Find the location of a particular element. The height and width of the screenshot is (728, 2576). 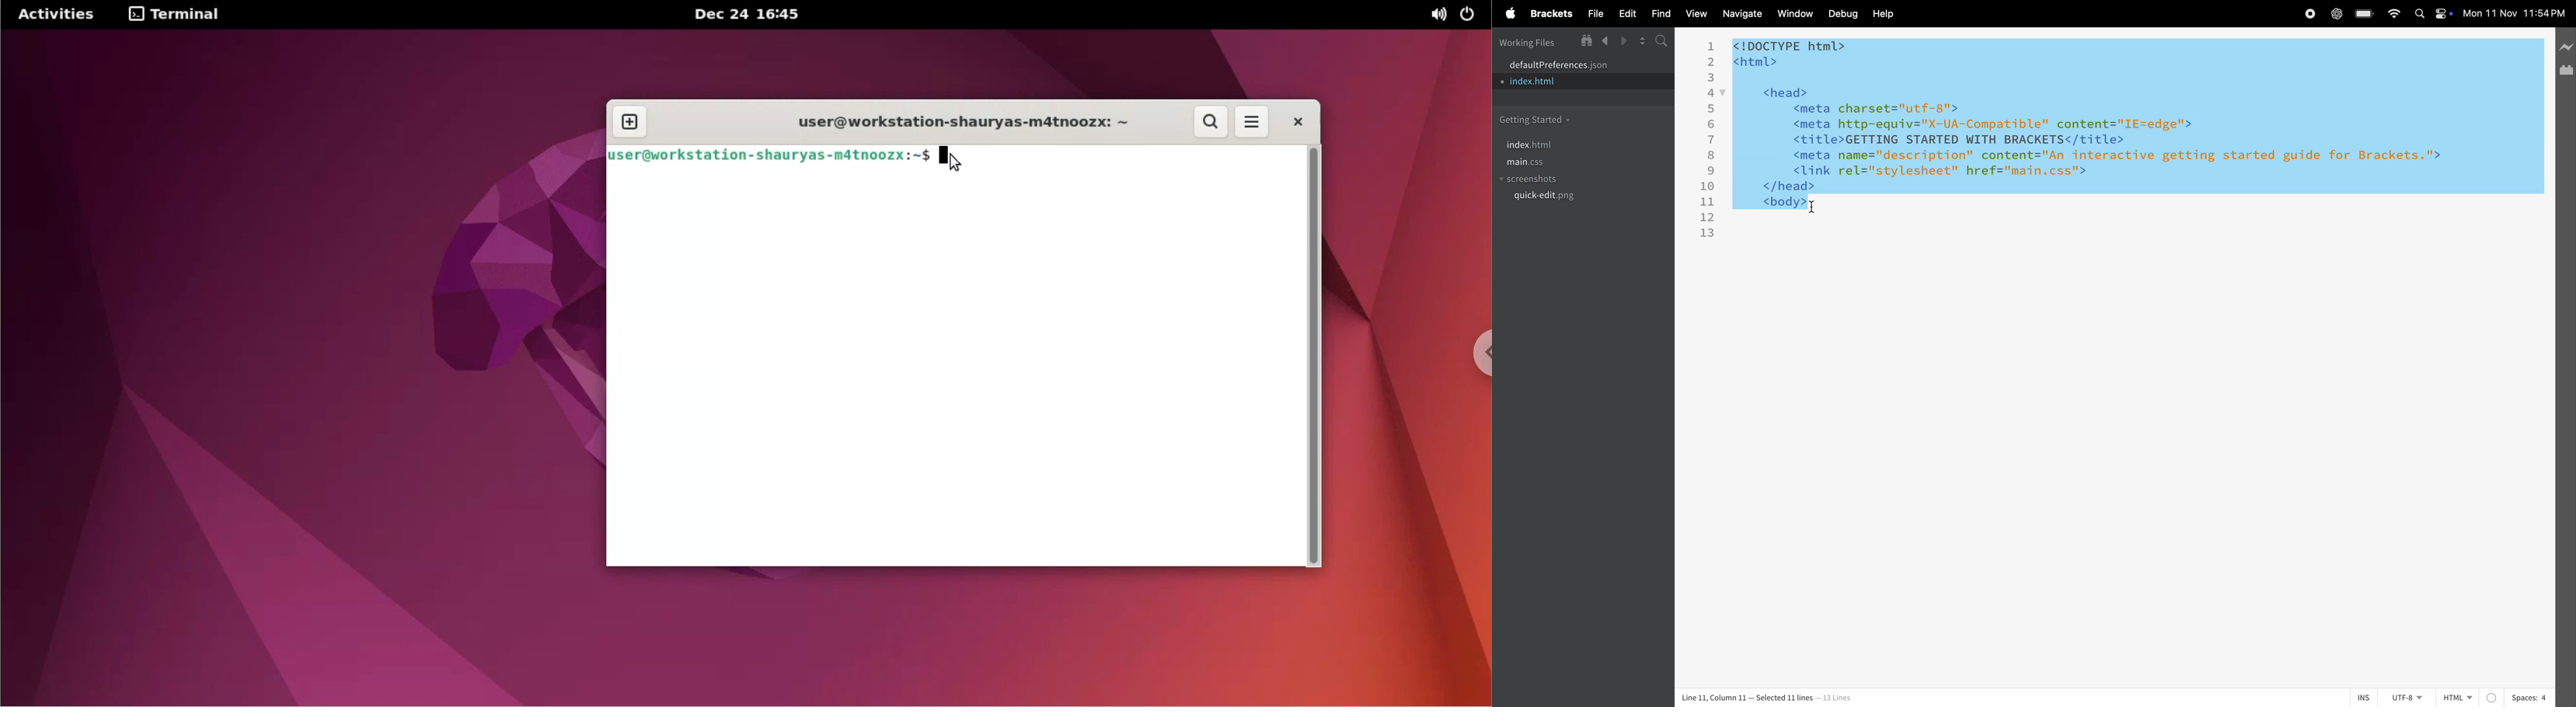

navigate is located at coordinates (1739, 14).